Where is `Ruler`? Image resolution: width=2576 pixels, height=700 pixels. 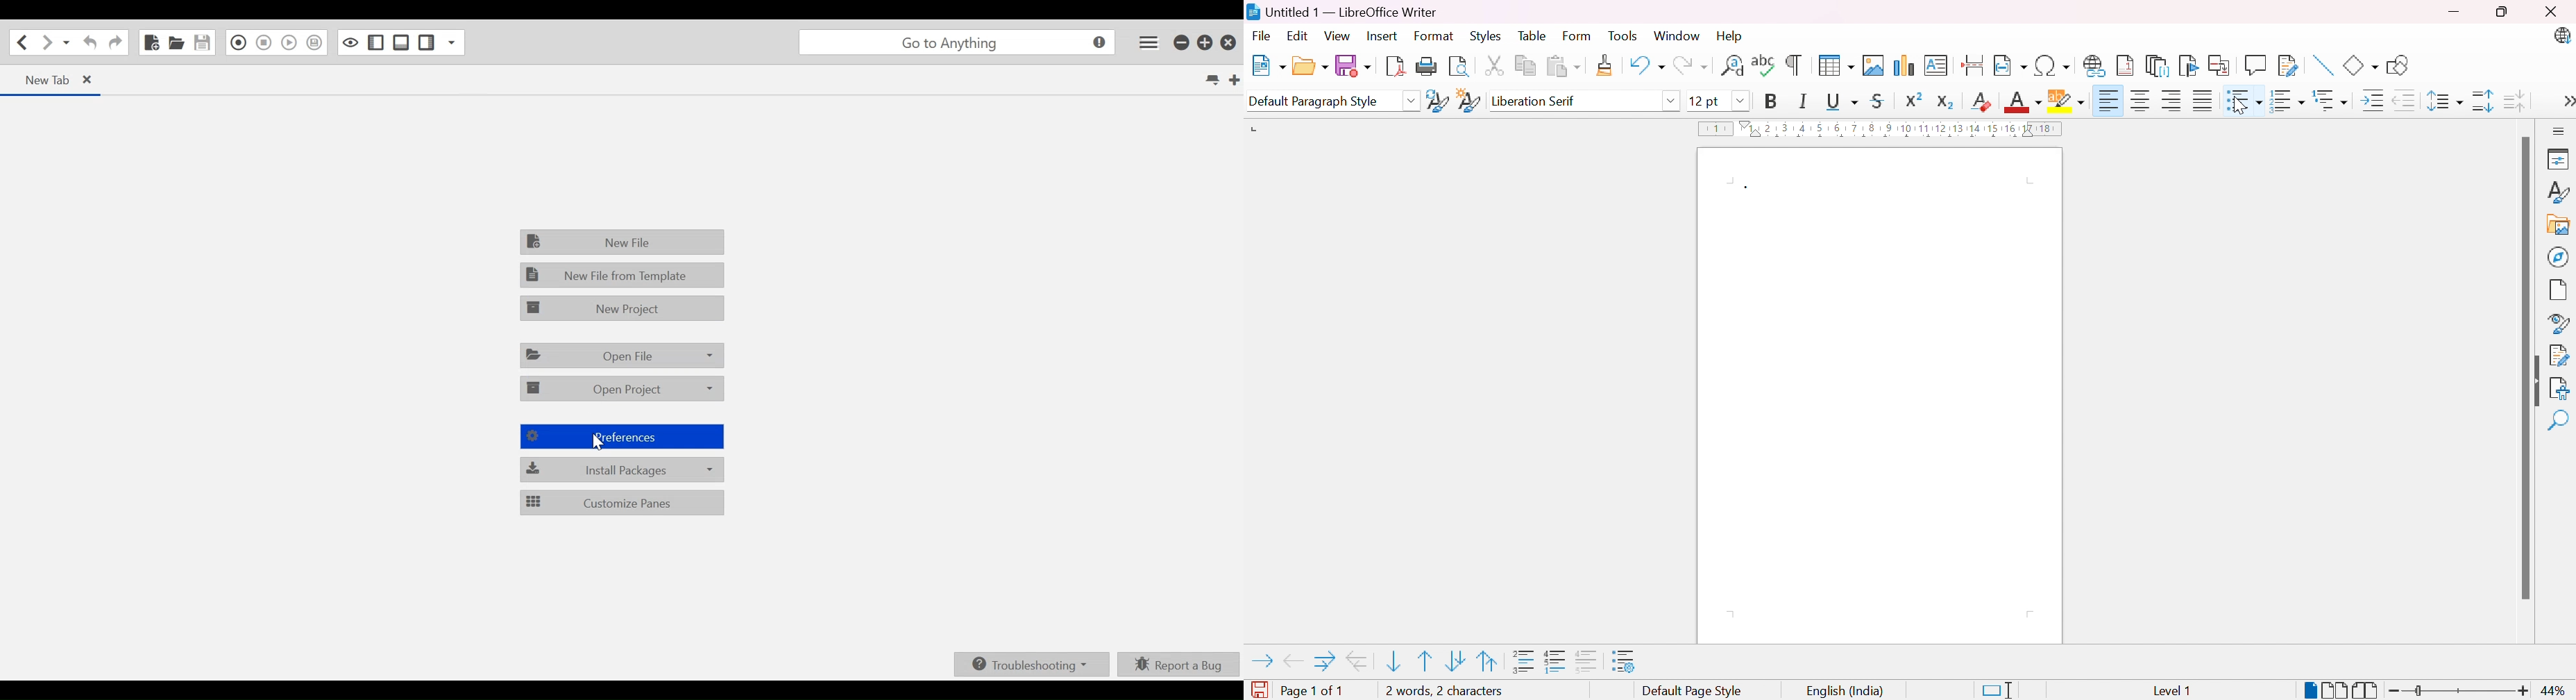
Ruler is located at coordinates (1893, 129).